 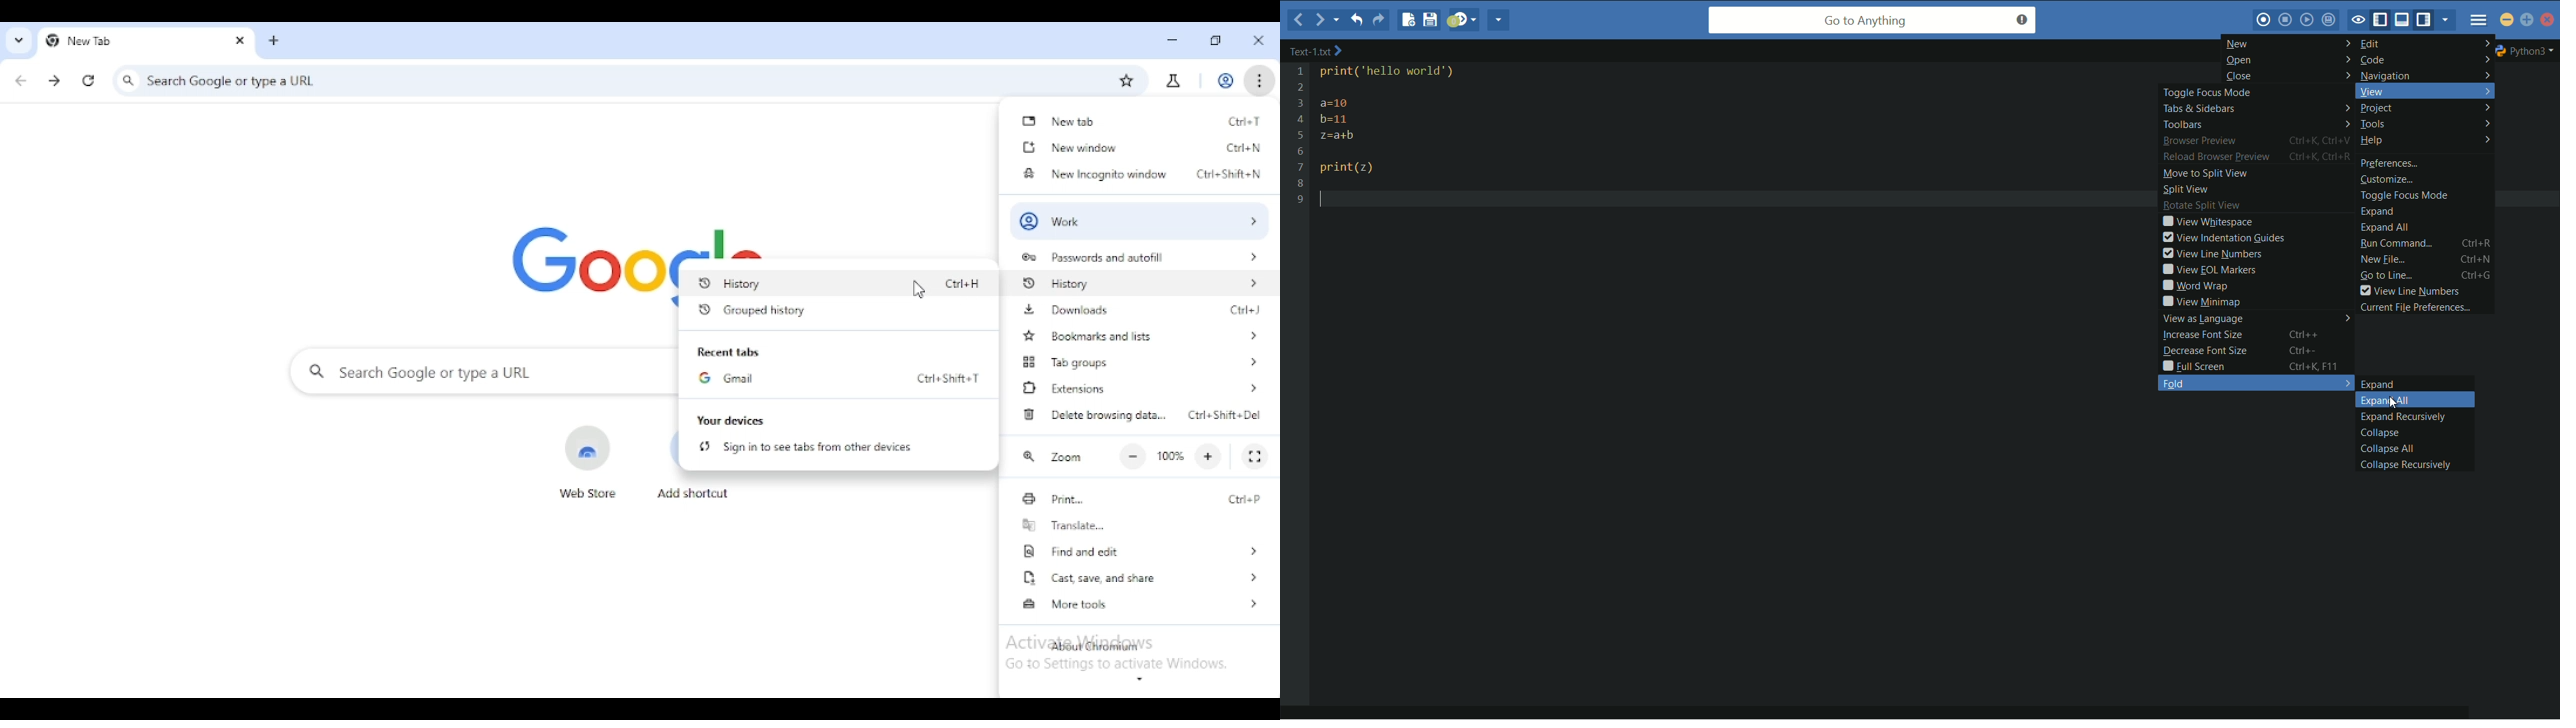 What do you see at coordinates (21, 81) in the screenshot?
I see `click to go back` at bounding box center [21, 81].